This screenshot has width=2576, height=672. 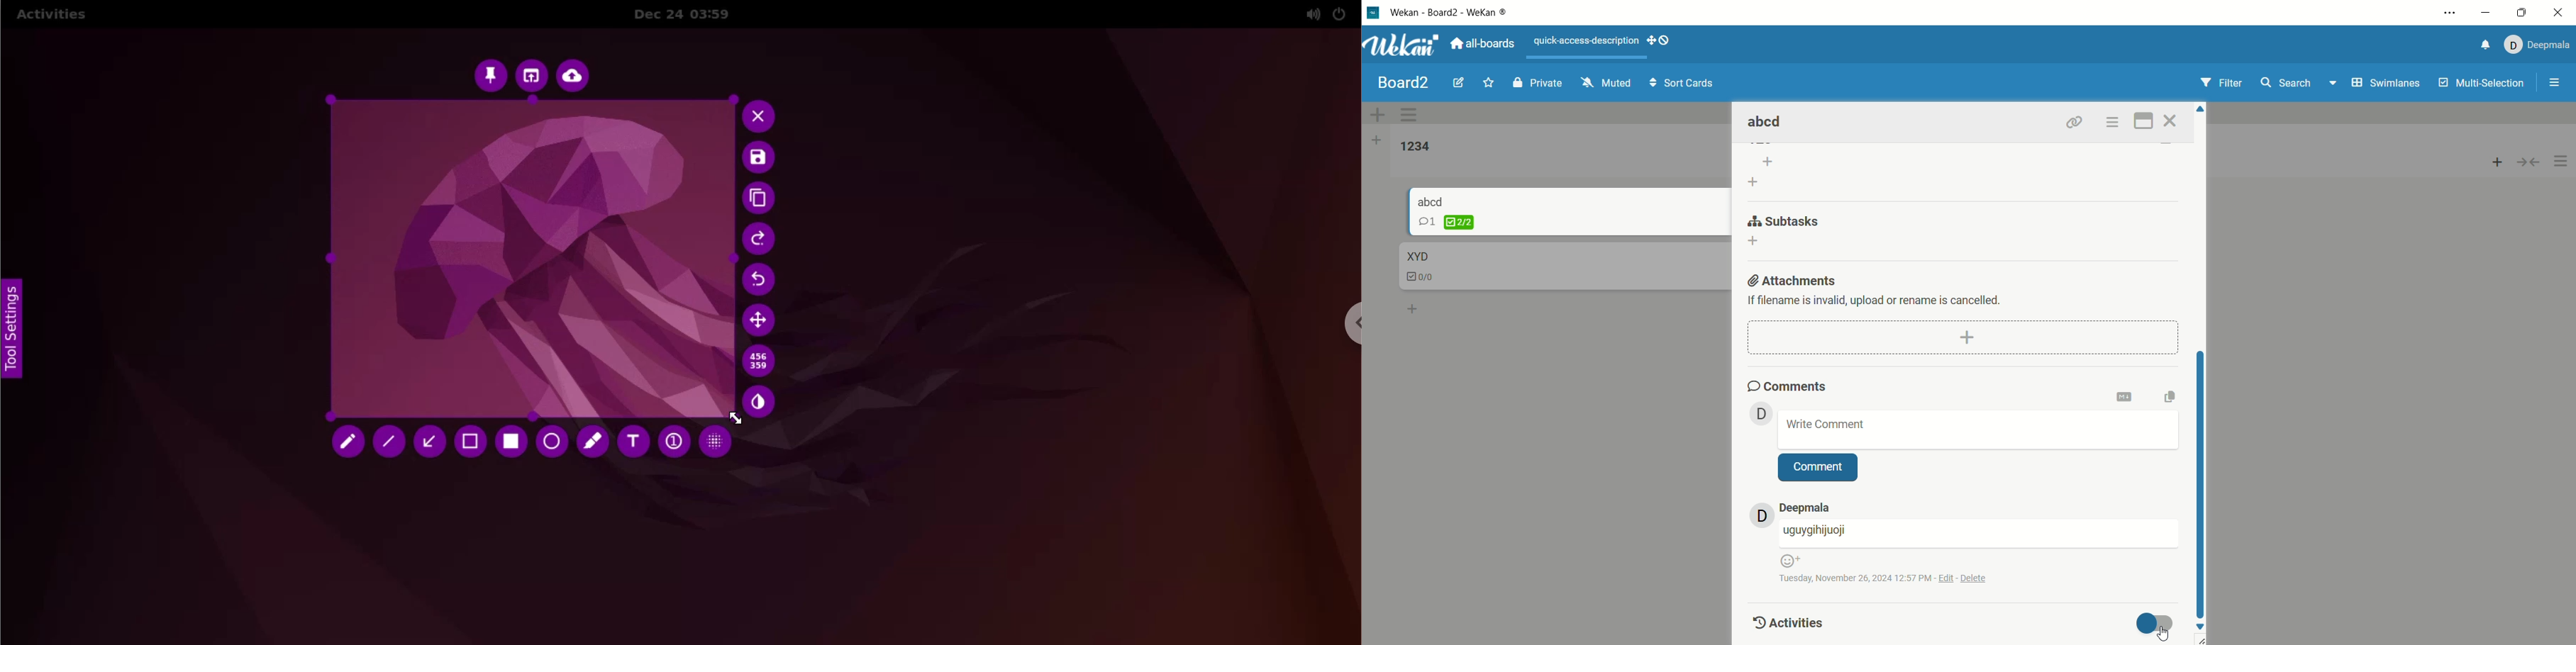 What do you see at coordinates (2452, 13) in the screenshot?
I see `options` at bounding box center [2452, 13].